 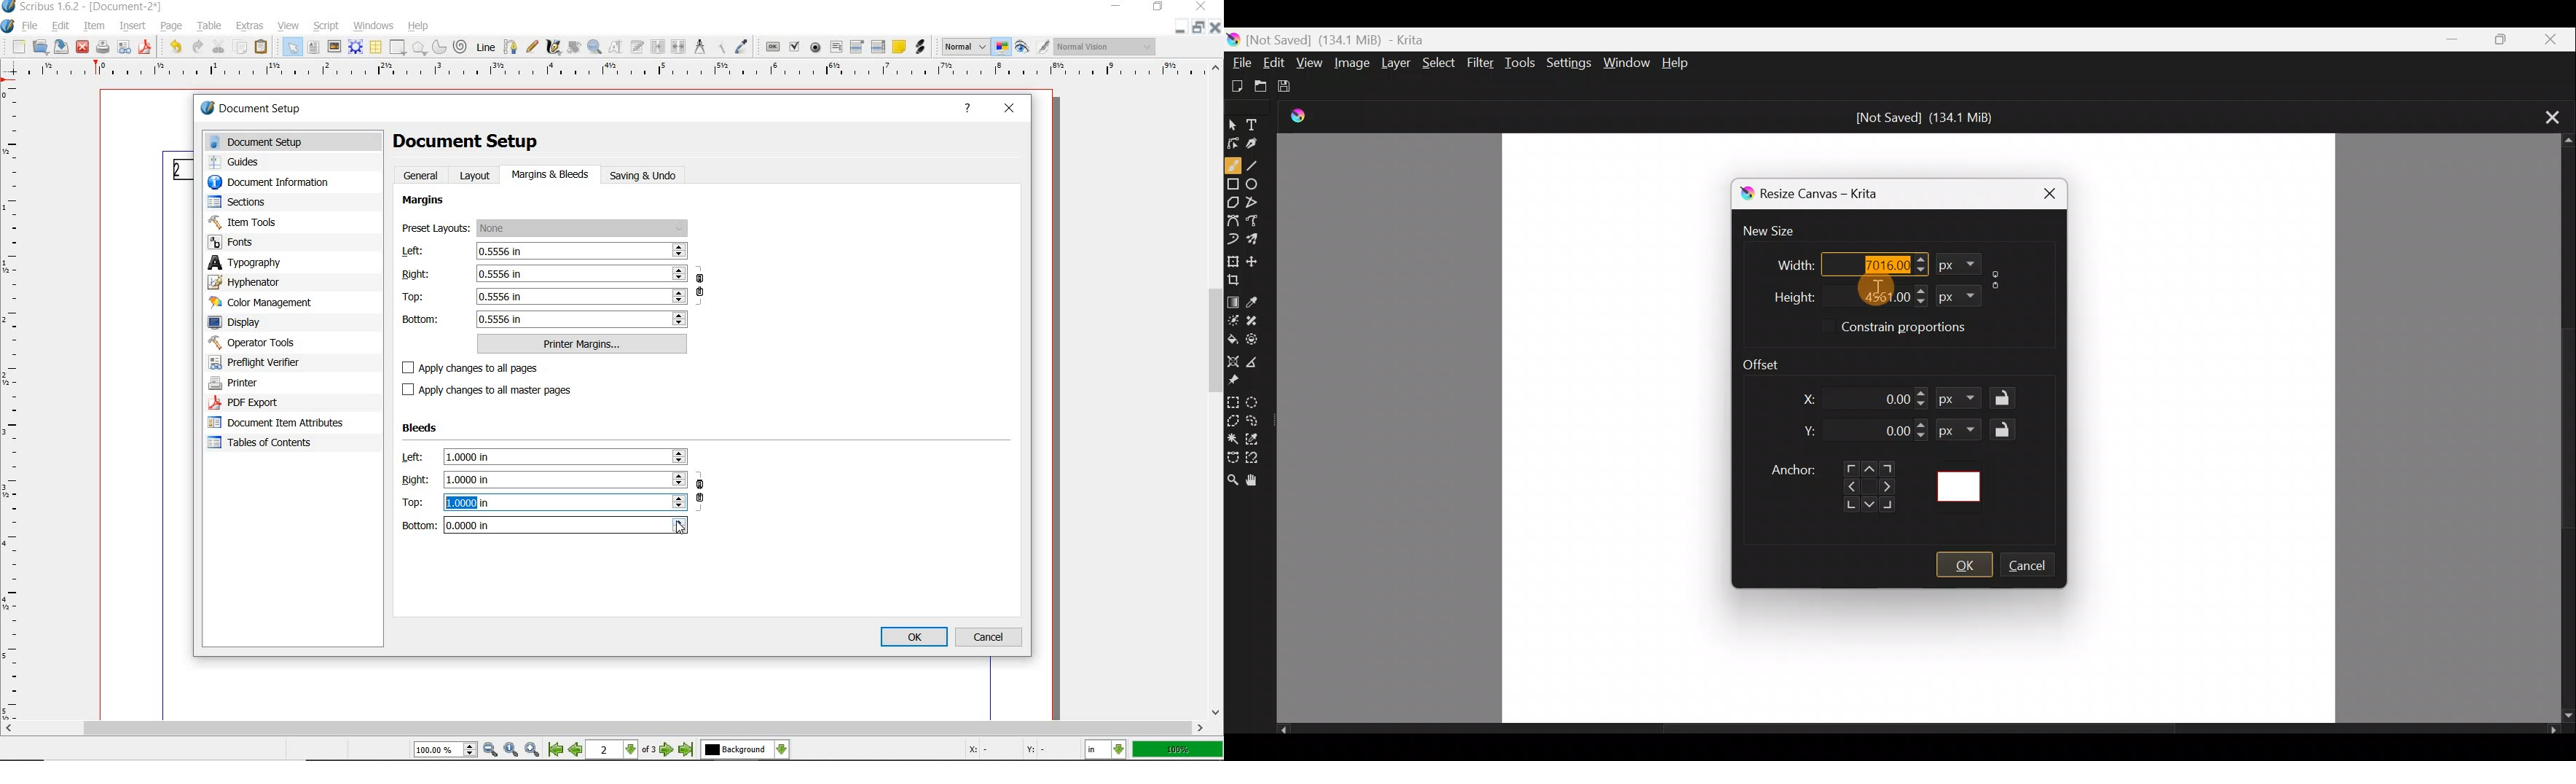 I want to click on Sample a colour from the image/current layer, so click(x=1258, y=298).